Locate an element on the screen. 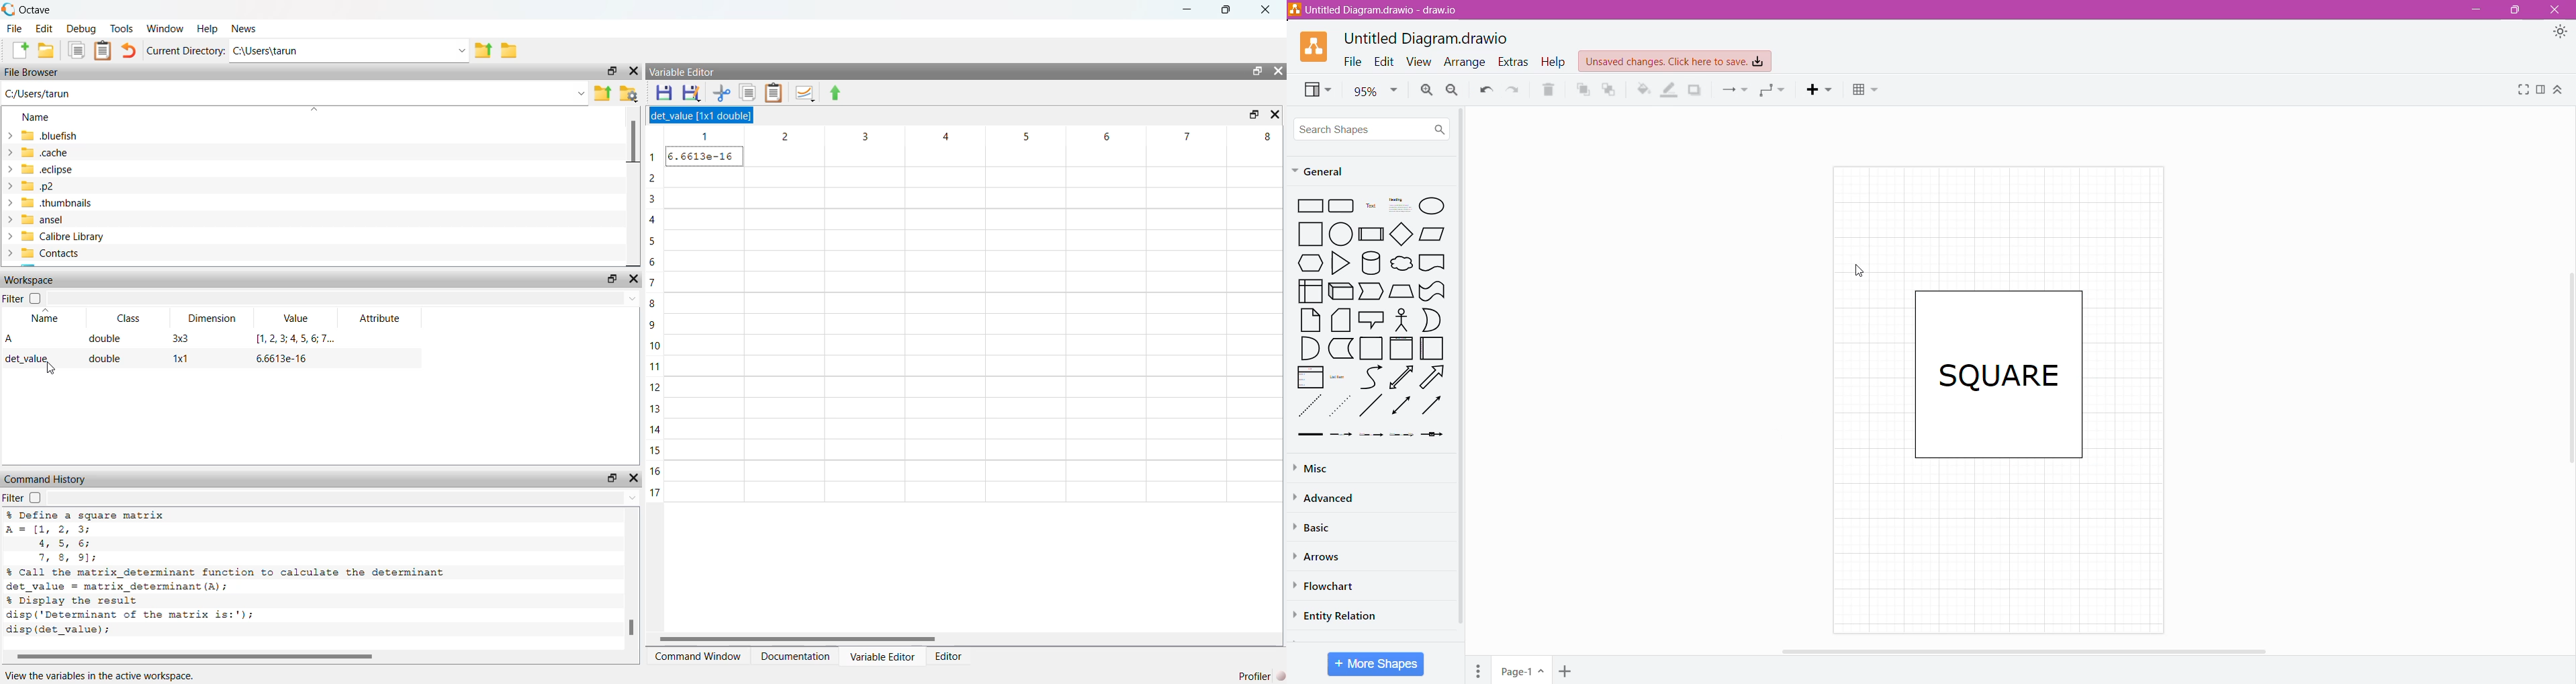 The width and height of the screenshot is (2576, 700). Search Shapes is located at coordinates (1373, 128).